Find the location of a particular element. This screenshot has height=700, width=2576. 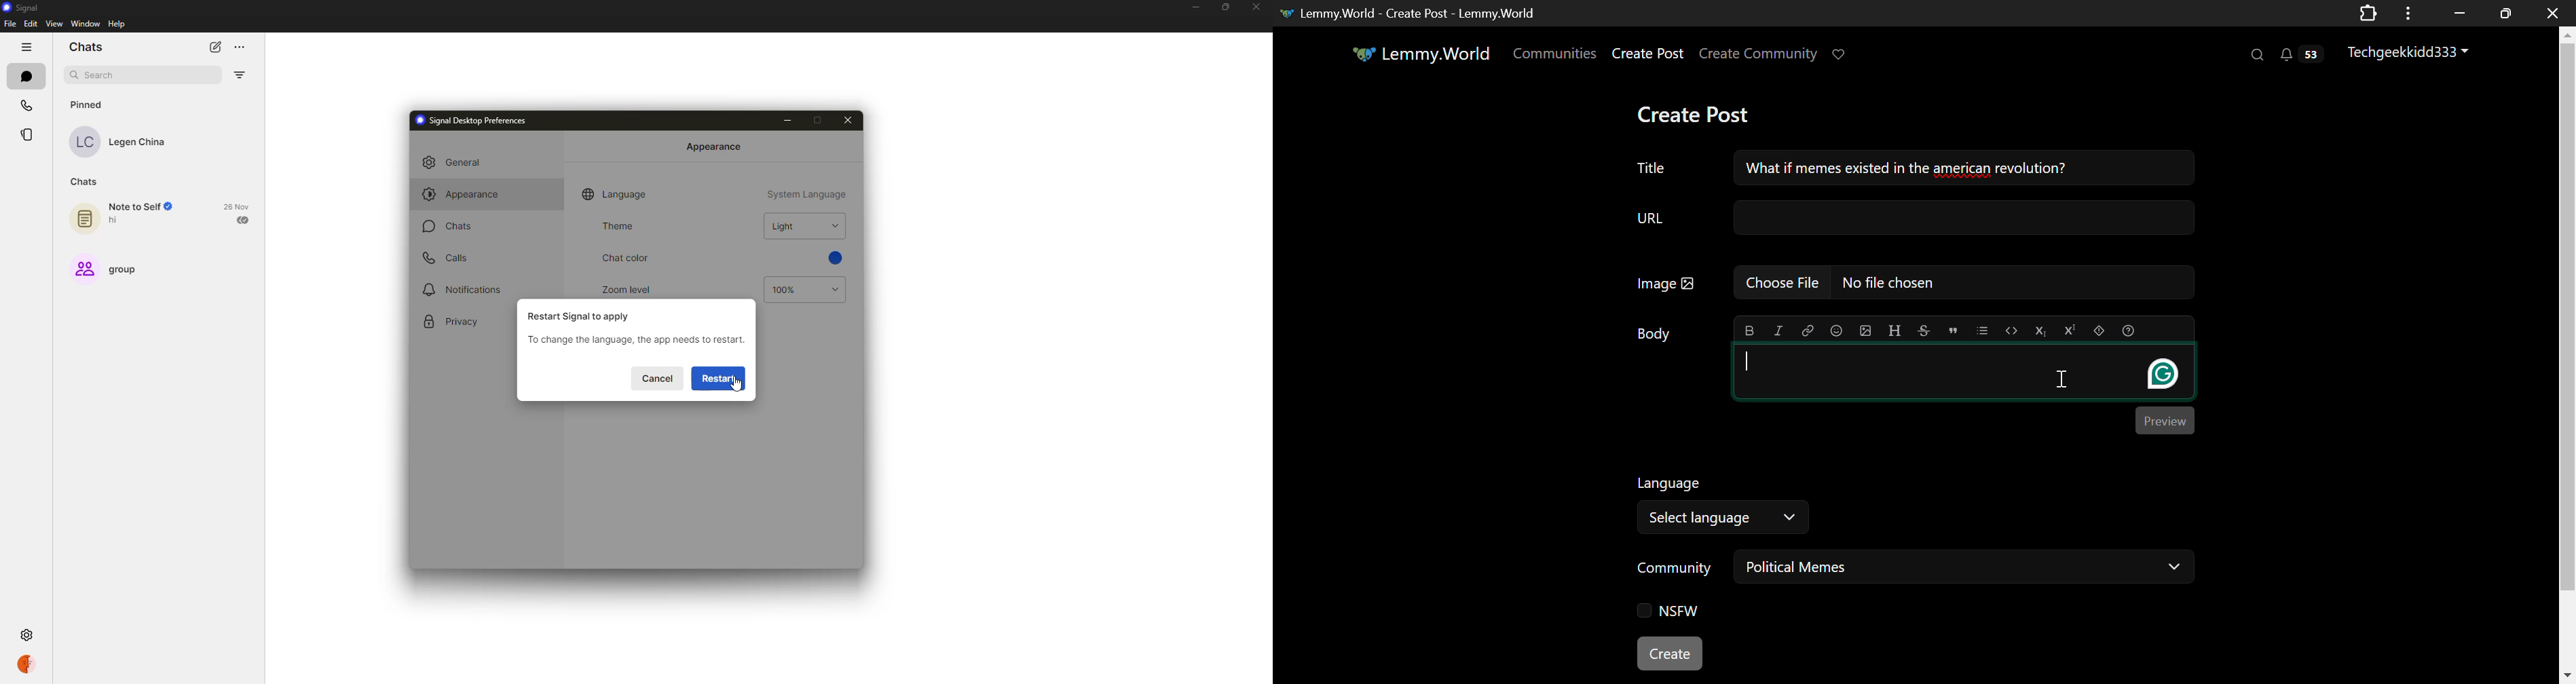

Create Community Page Link is located at coordinates (1759, 53).